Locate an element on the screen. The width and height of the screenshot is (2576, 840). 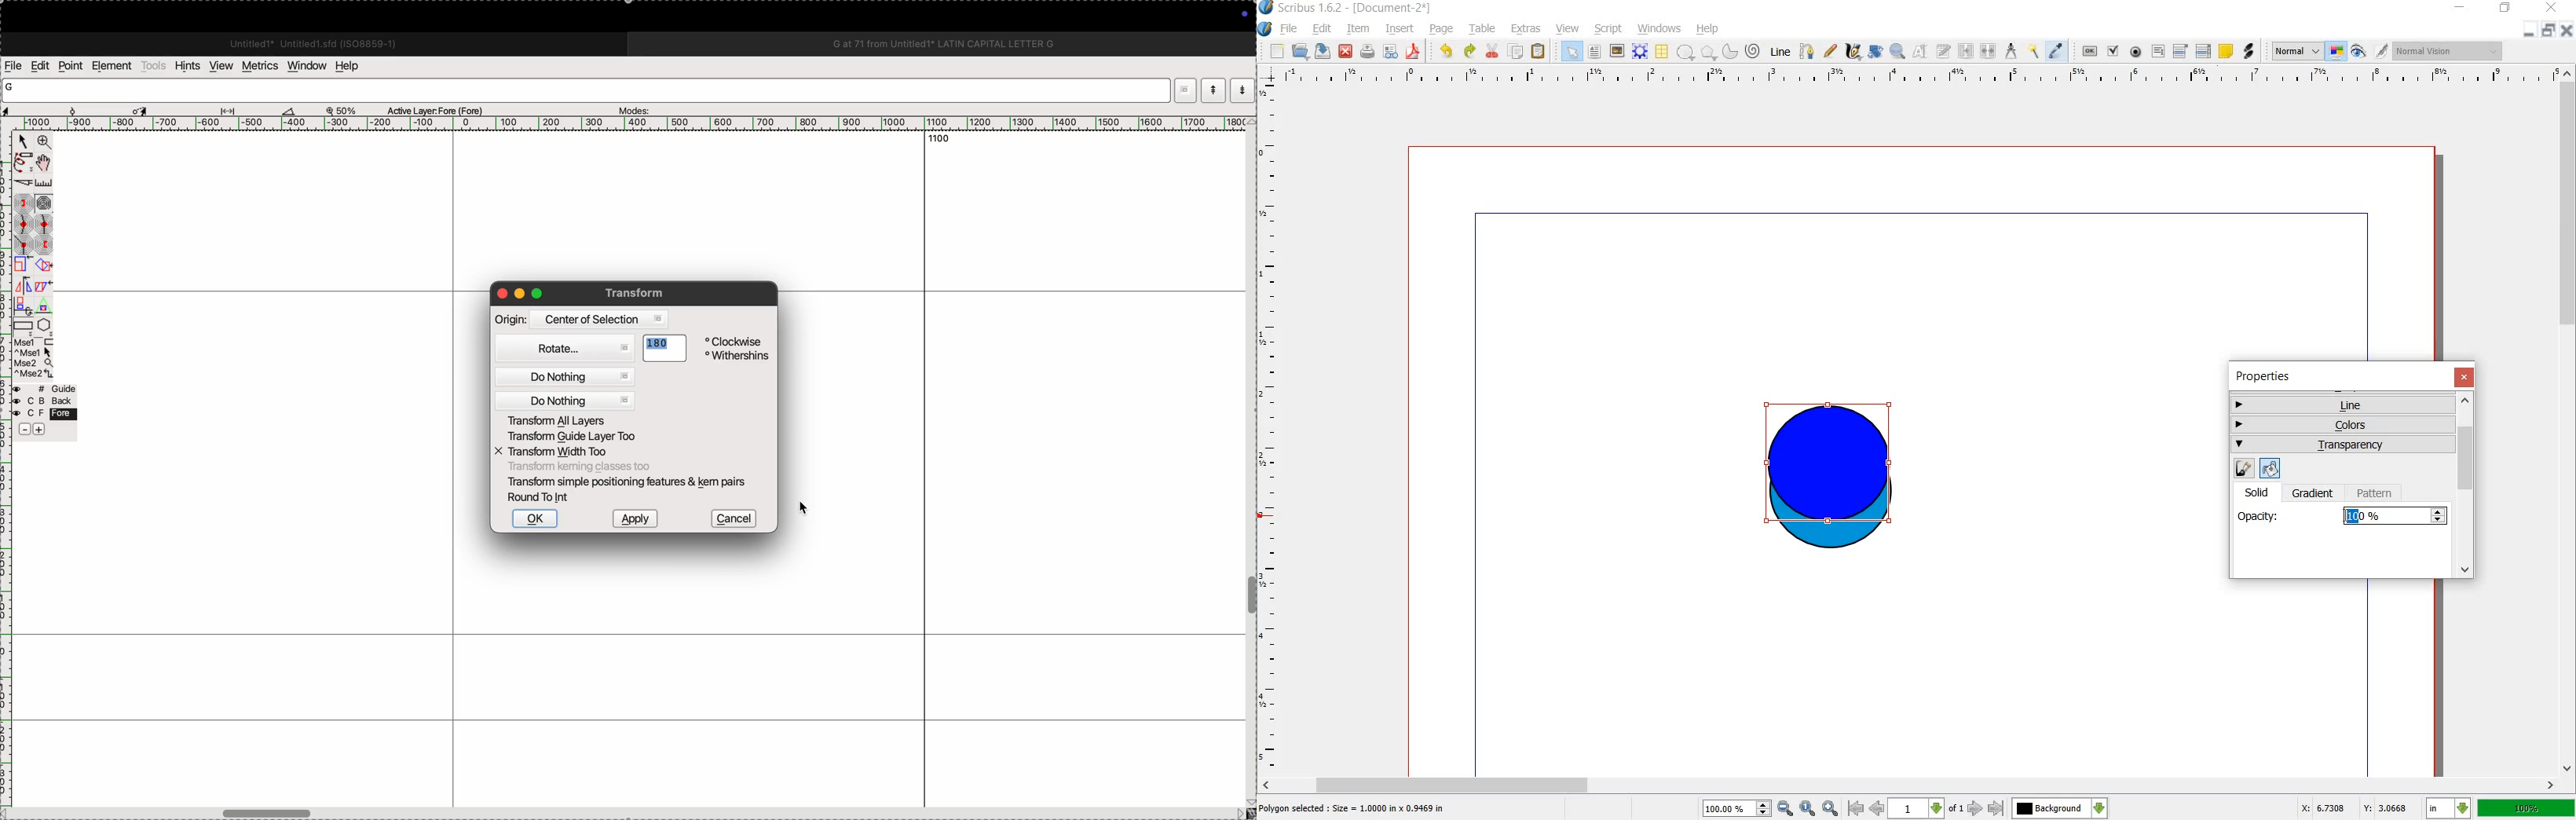
restore is located at coordinates (2549, 31).